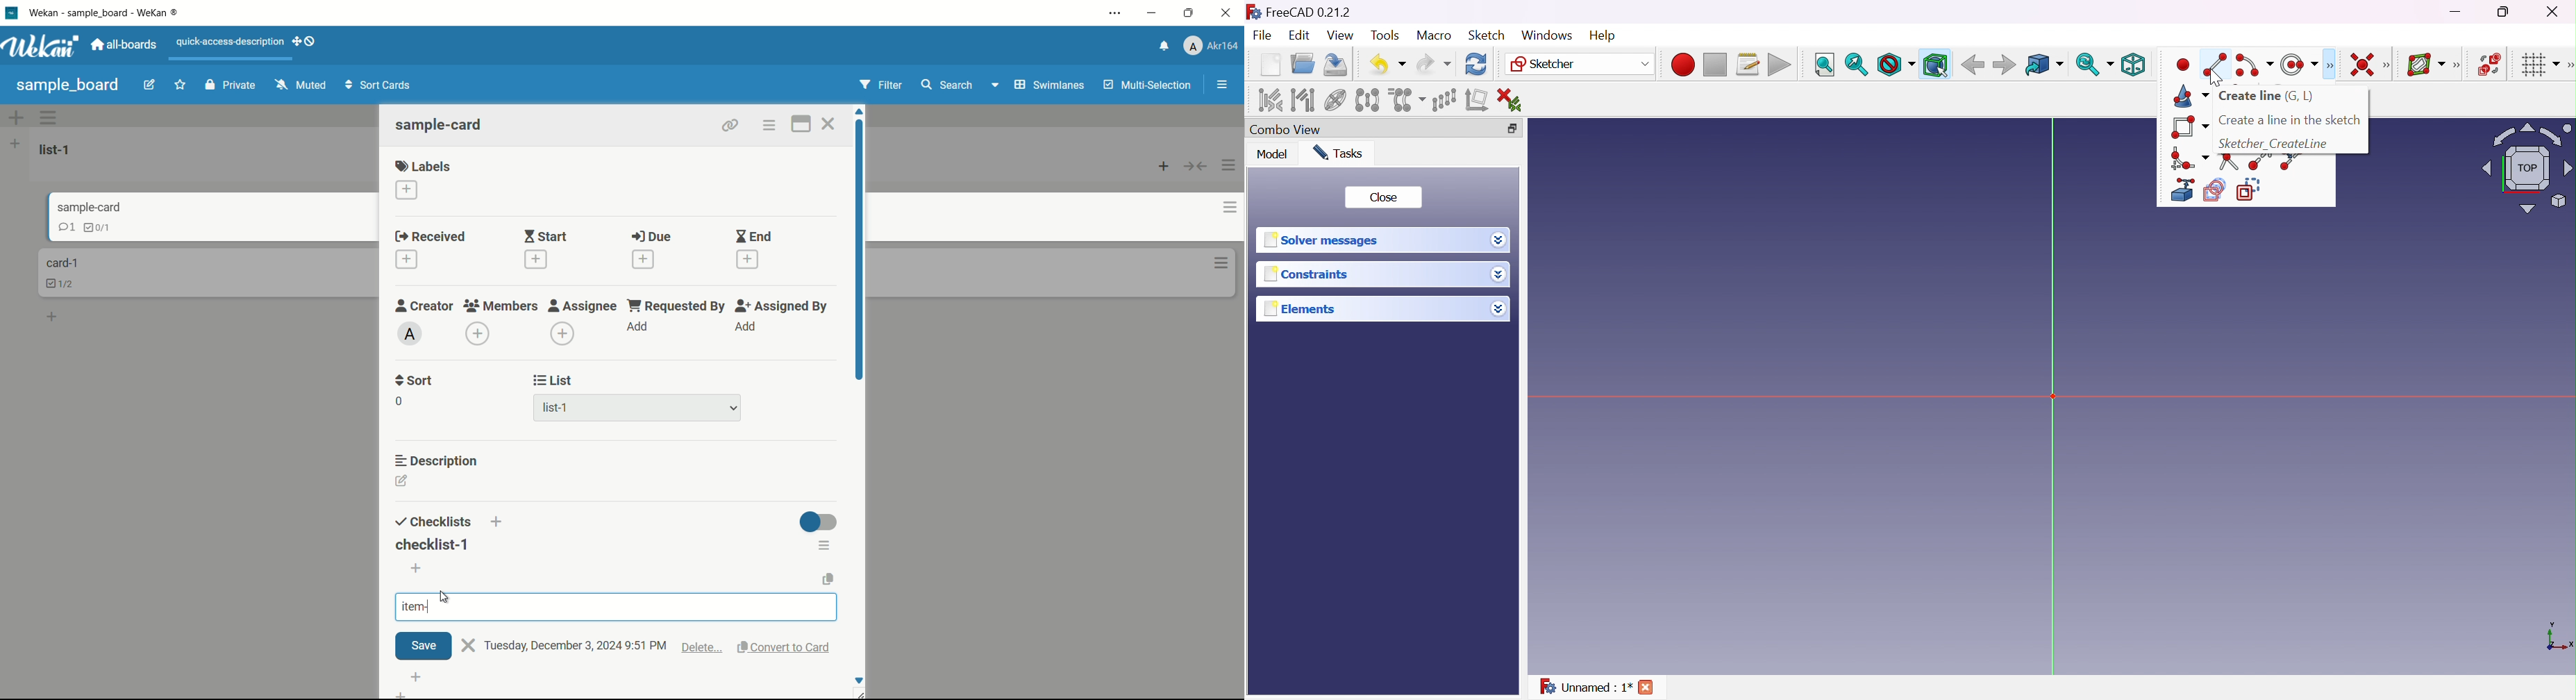 This screenshot has width=2576, height=700. I want to click on Fit selection, so click(1856, 64).